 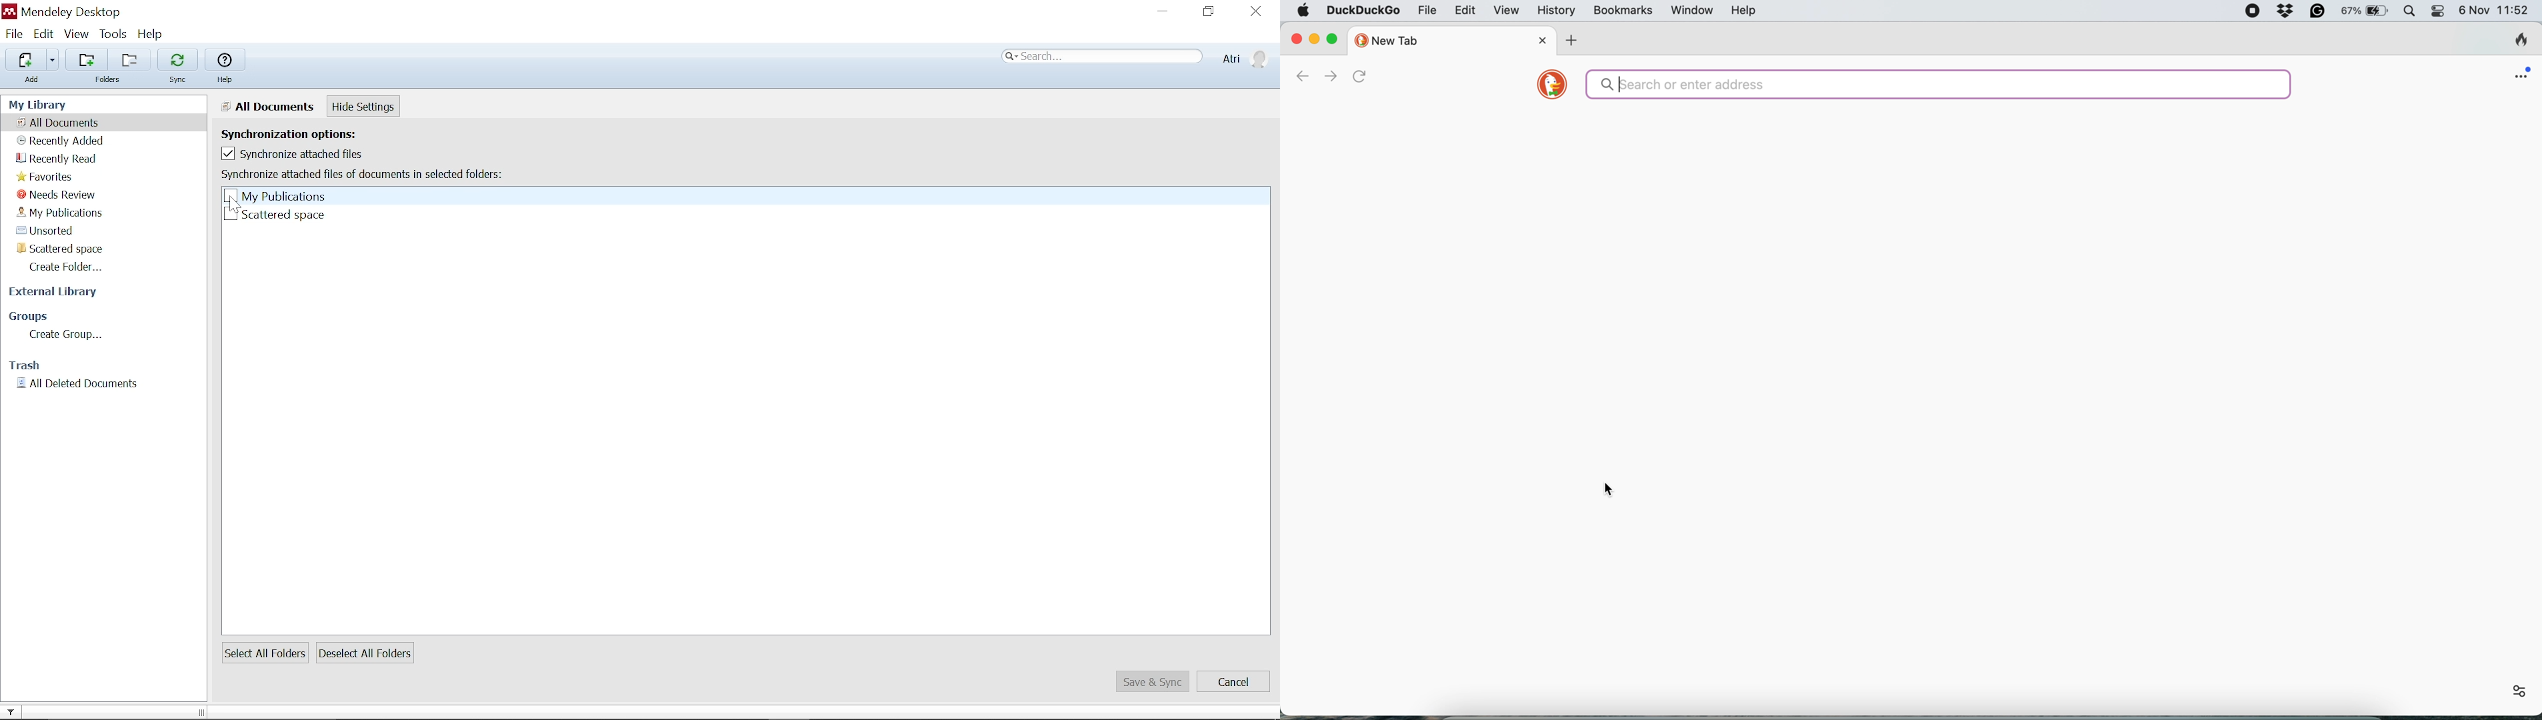 What do you see at coordinates (228, 60) in the screenshot?
I see `Help` at bounding box center [228, 60].